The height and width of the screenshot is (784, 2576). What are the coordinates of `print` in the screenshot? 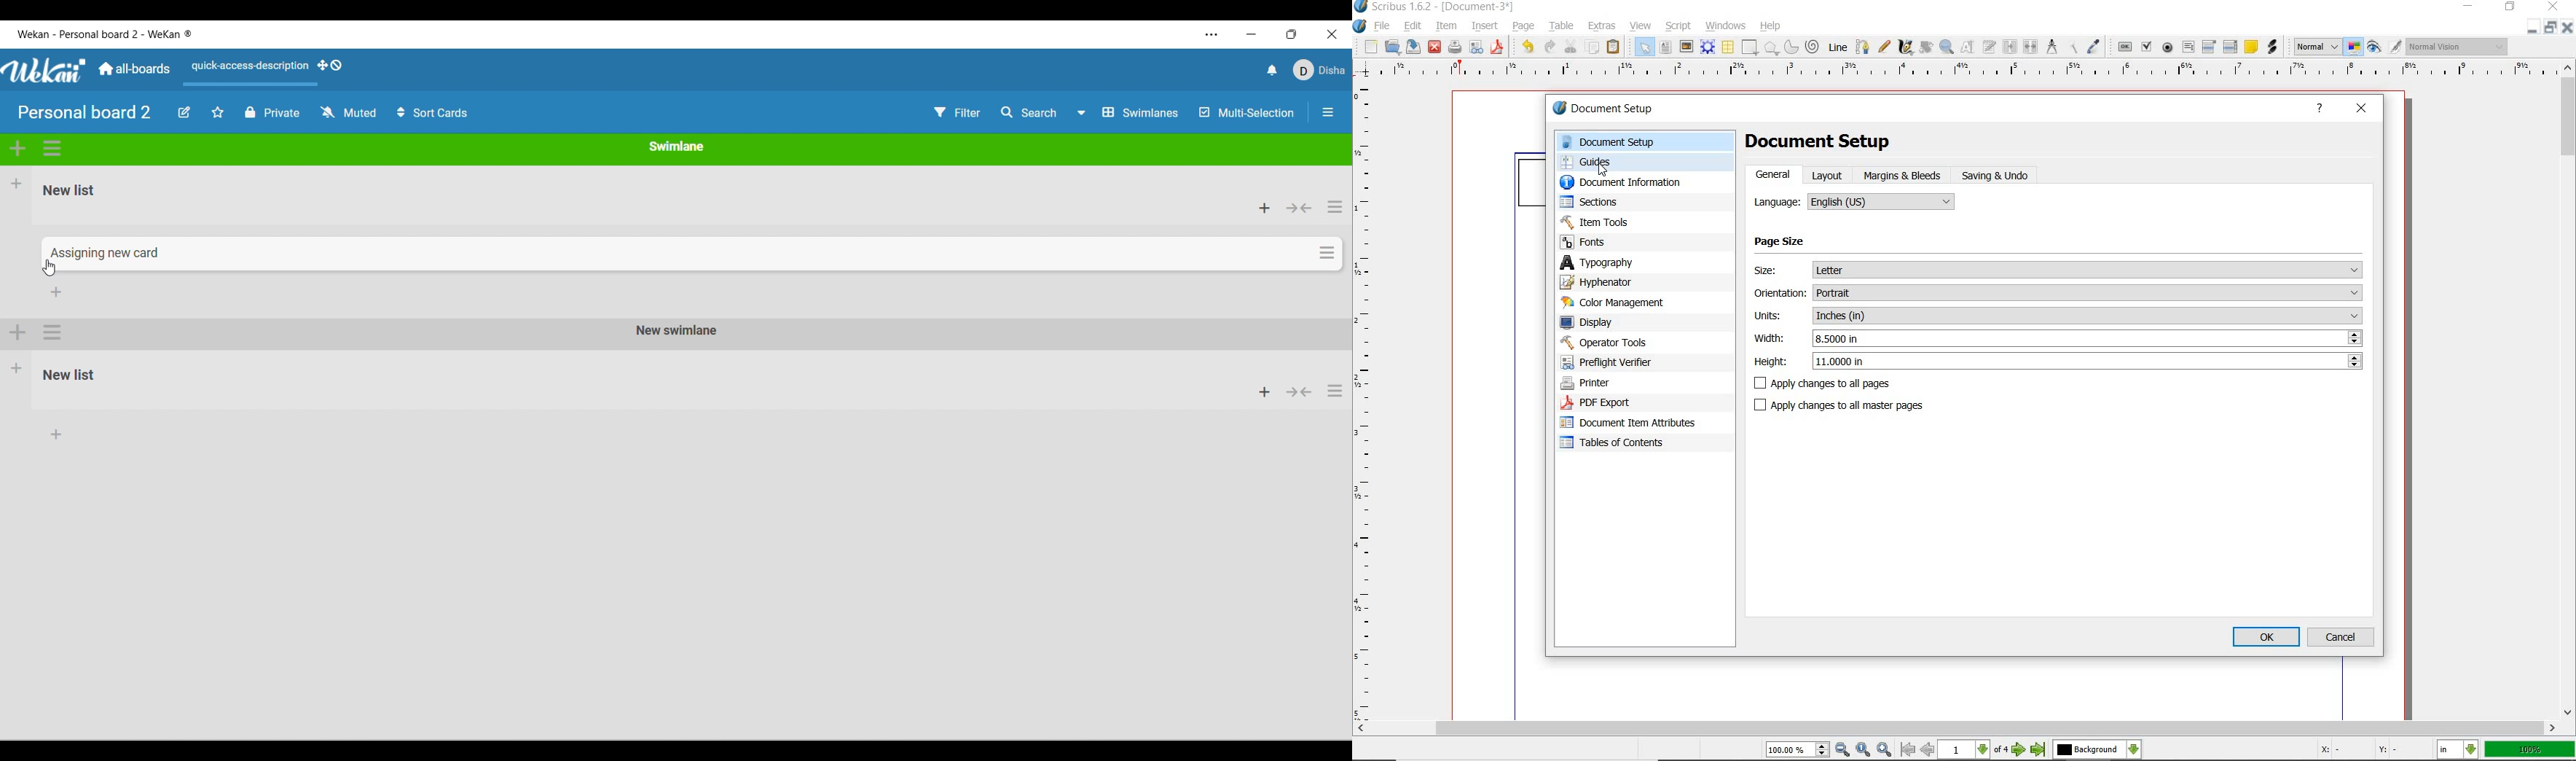 It's located at (1455, 47).